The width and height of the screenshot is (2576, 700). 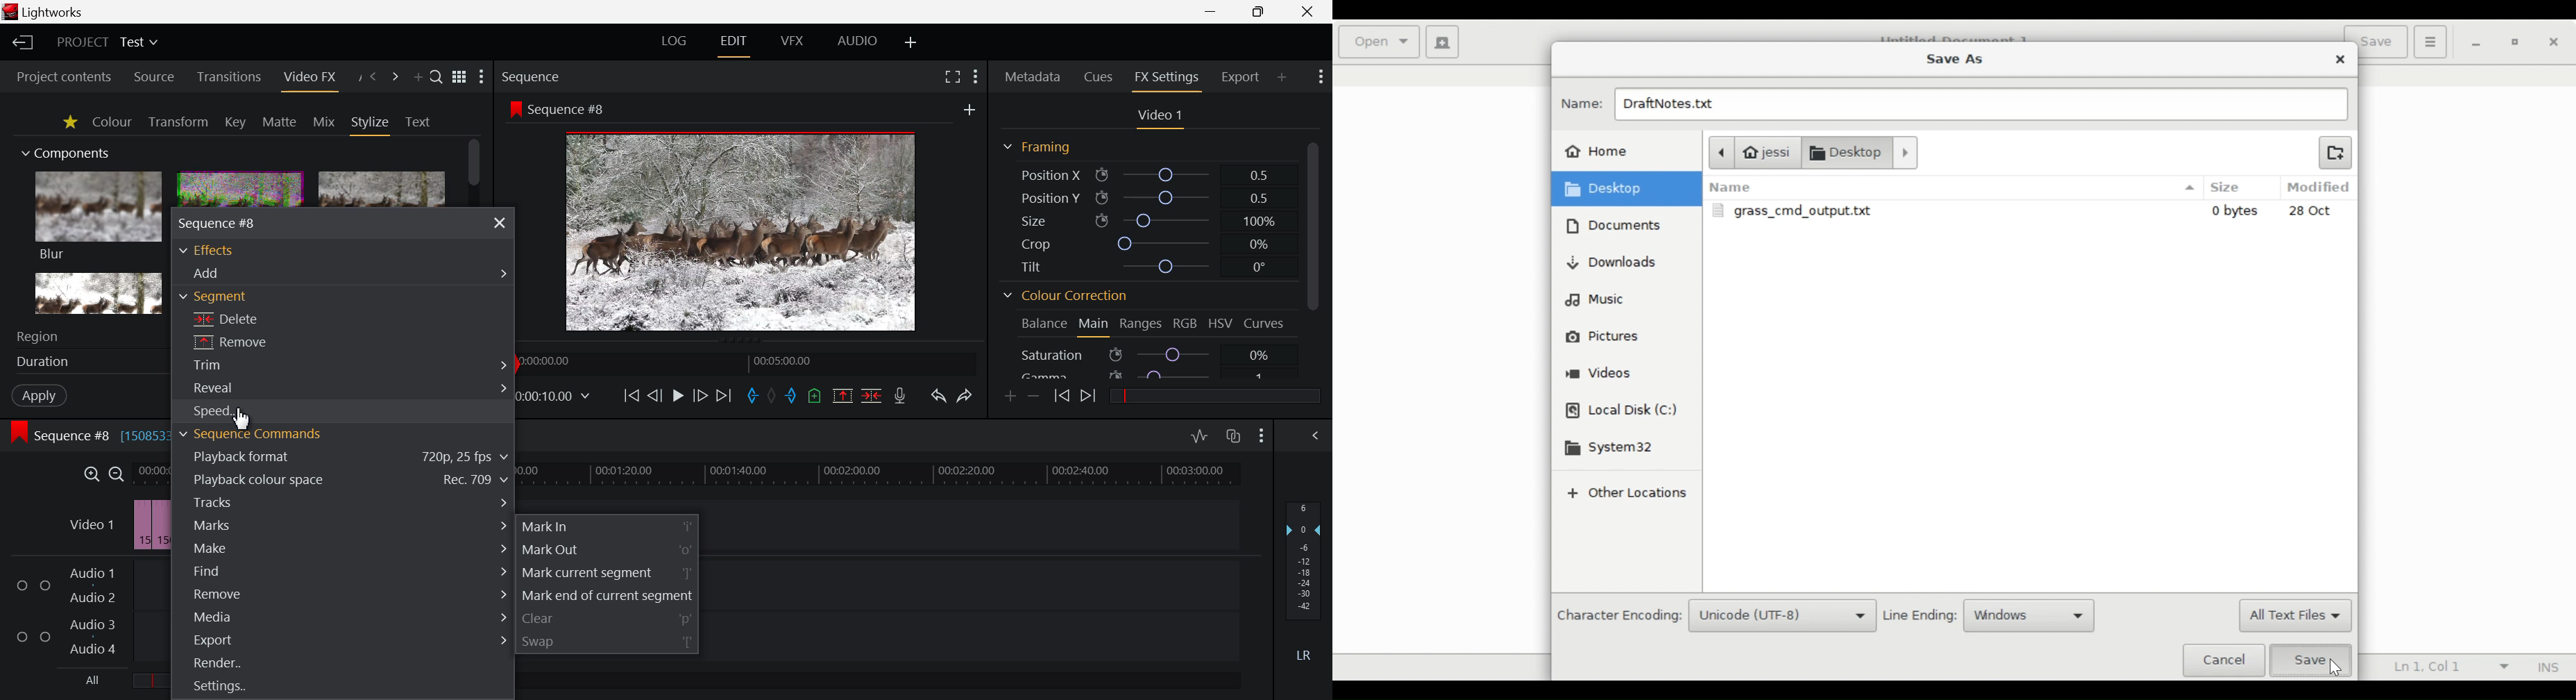 What do you see at coordinates (675, 42) in the screenshot?
I see `LOG Layout` at bounding box center [675, 42].